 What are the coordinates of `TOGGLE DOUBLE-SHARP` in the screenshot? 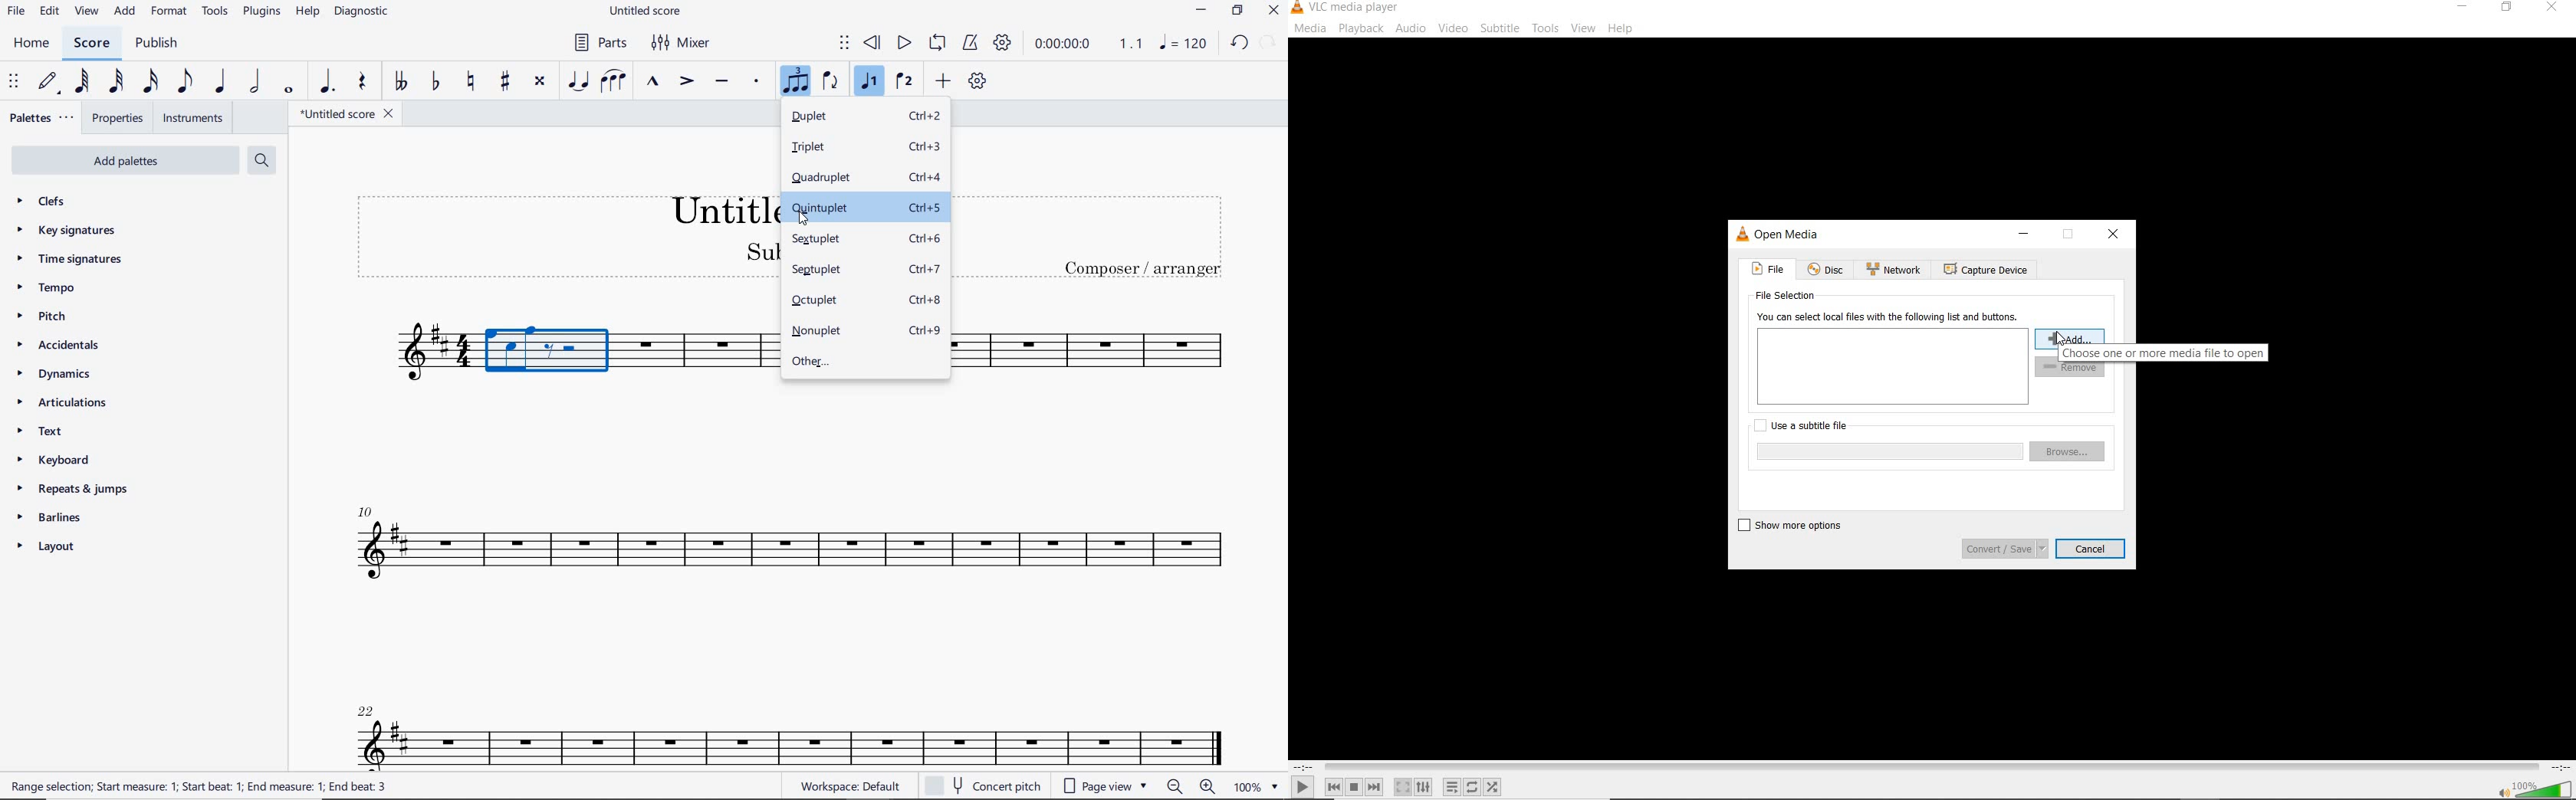 It's located at (539, 80).